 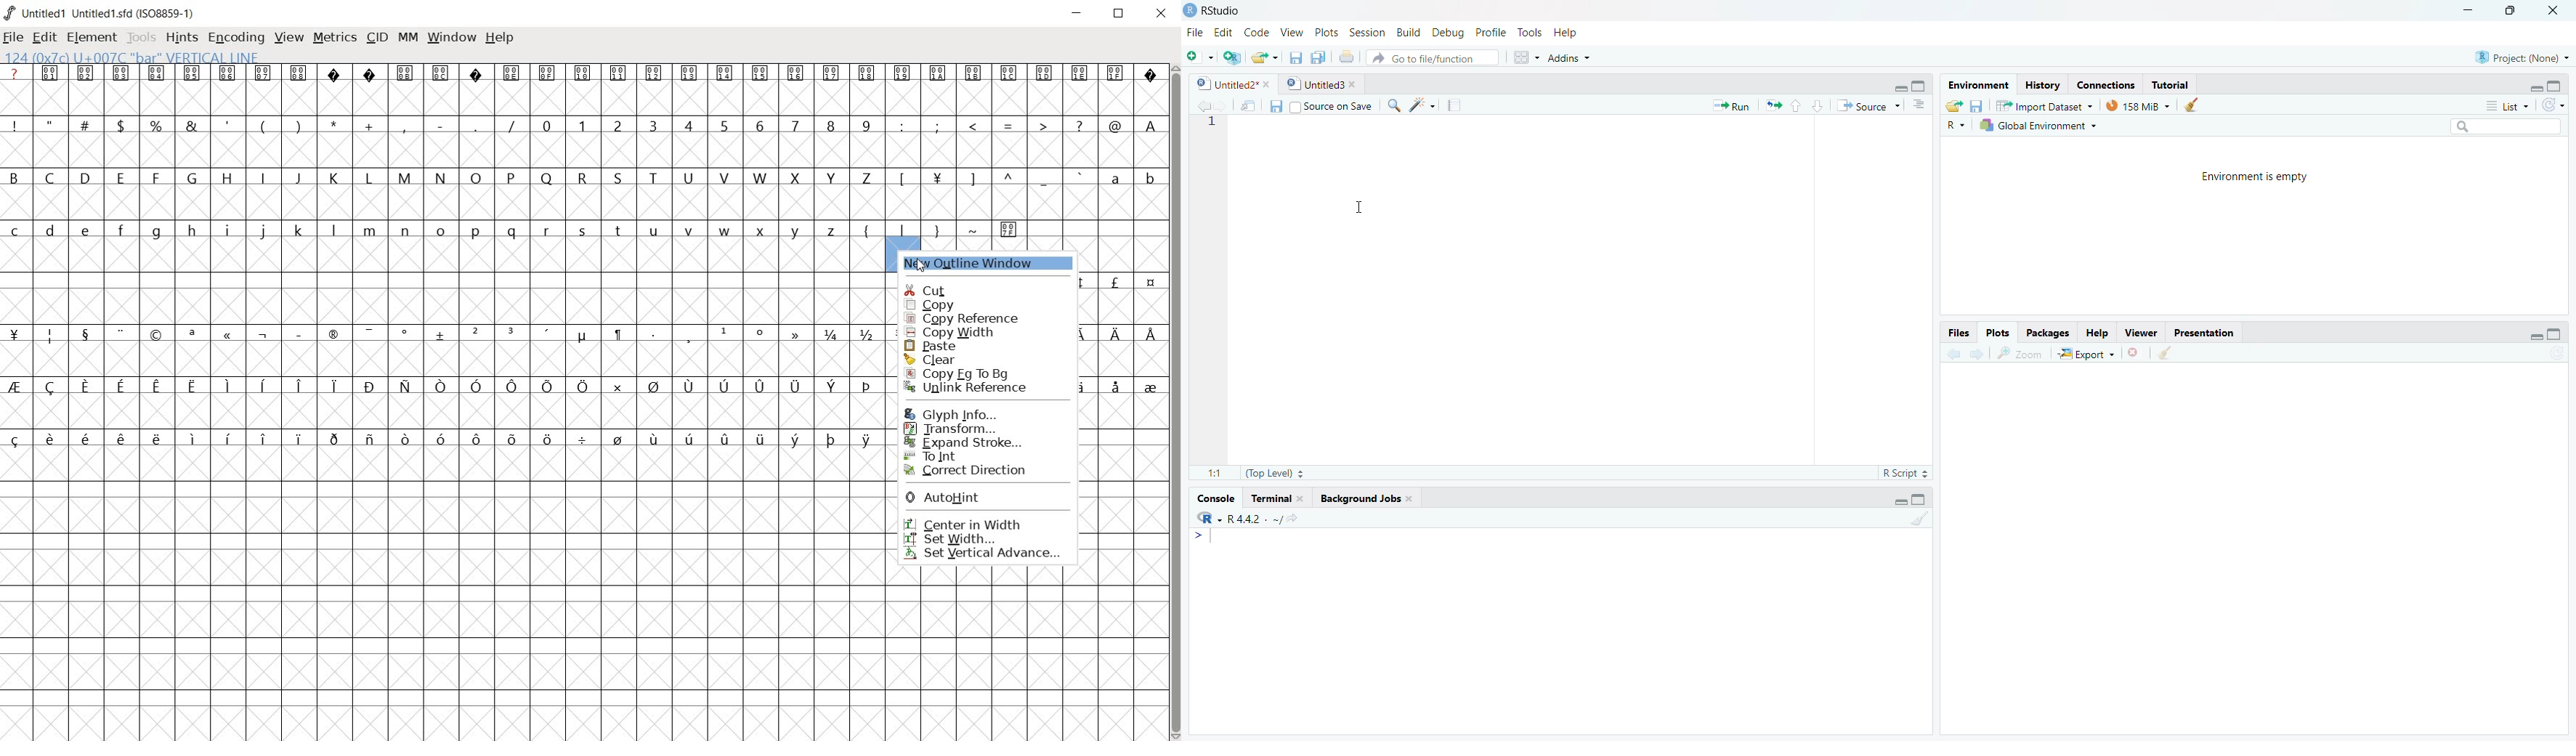 I want to click on RStudio, so click(x=1220, y=10).